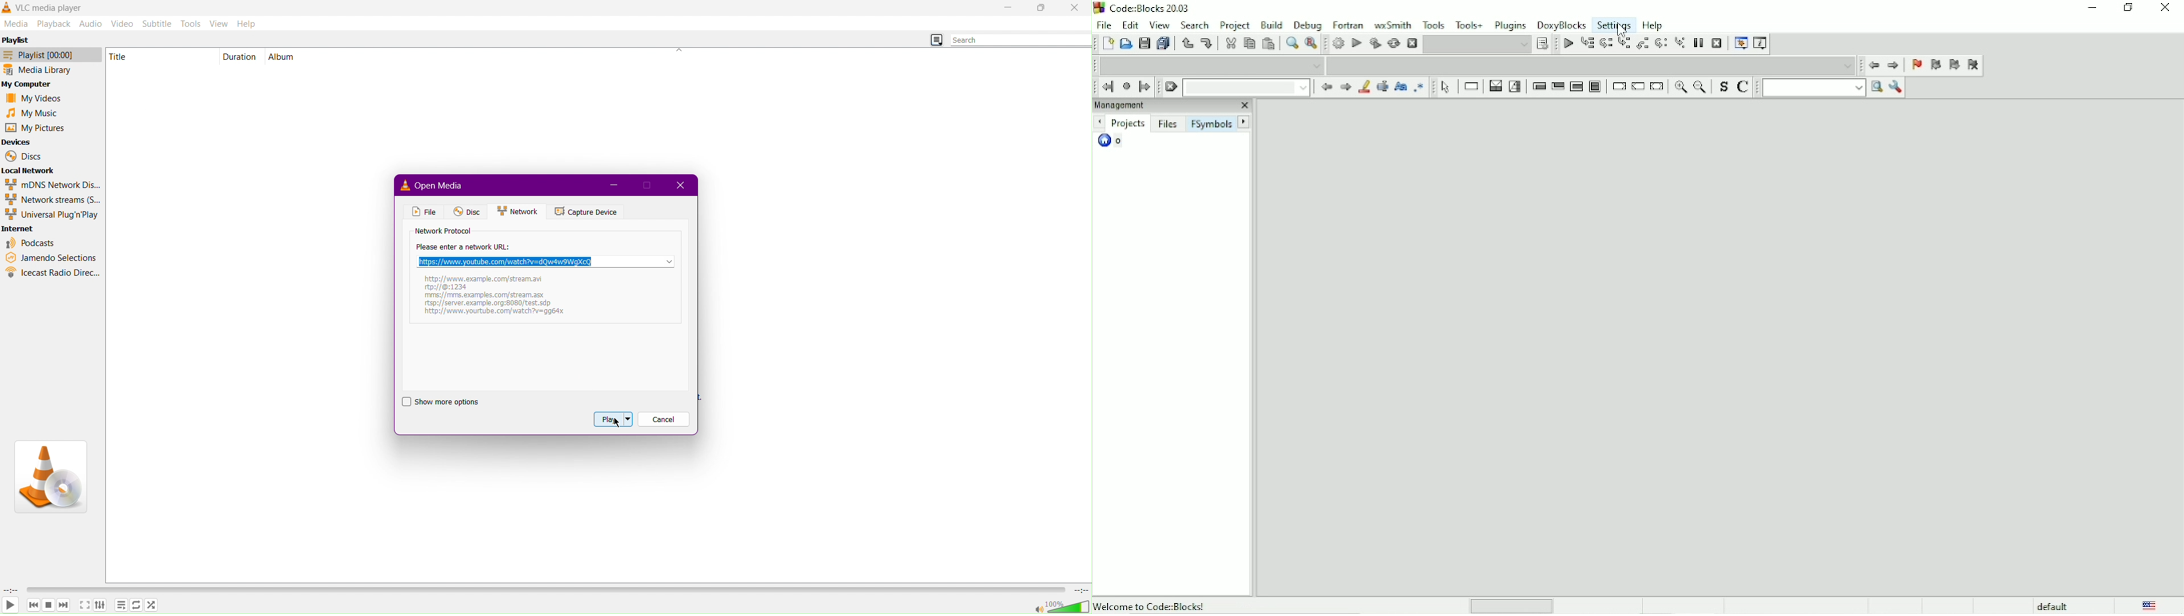 This screenshot has height=616, width=2184. What do you see at coordinates (1174, 106) in the screenshot?
I see `Management` at bounding box center [1174, 106].